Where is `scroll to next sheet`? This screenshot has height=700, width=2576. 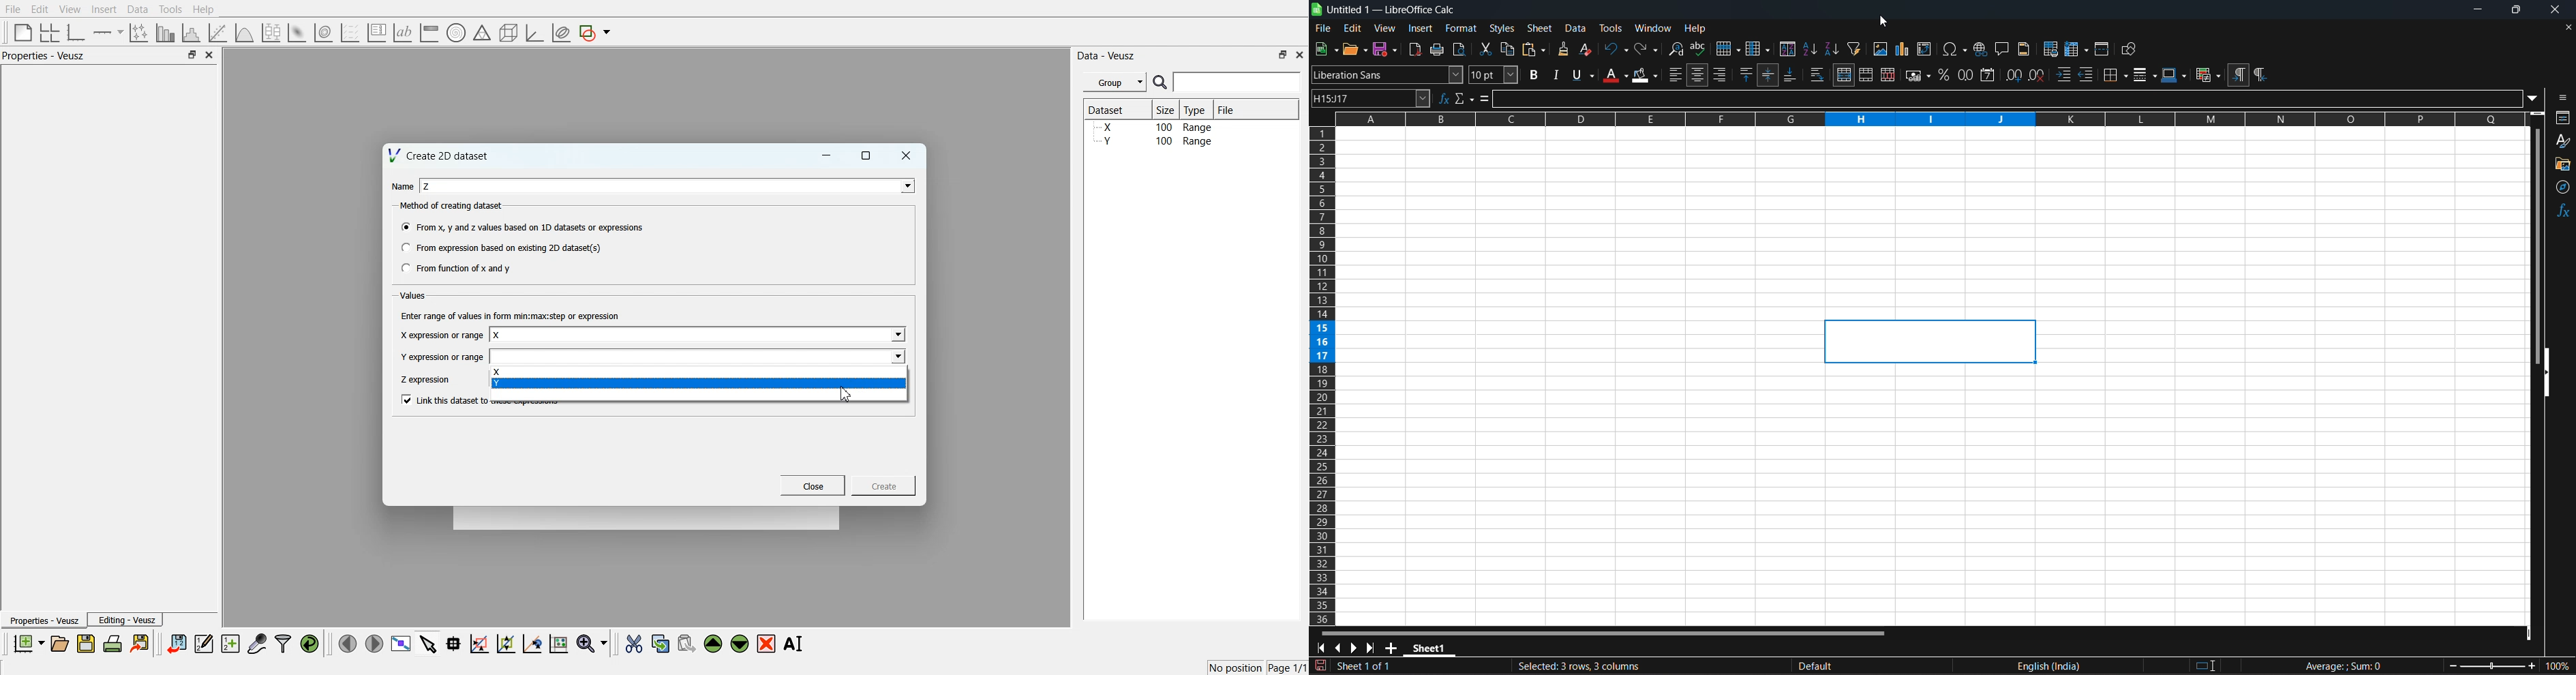
scroll to next sheet is located at coordinates (1355, 647).